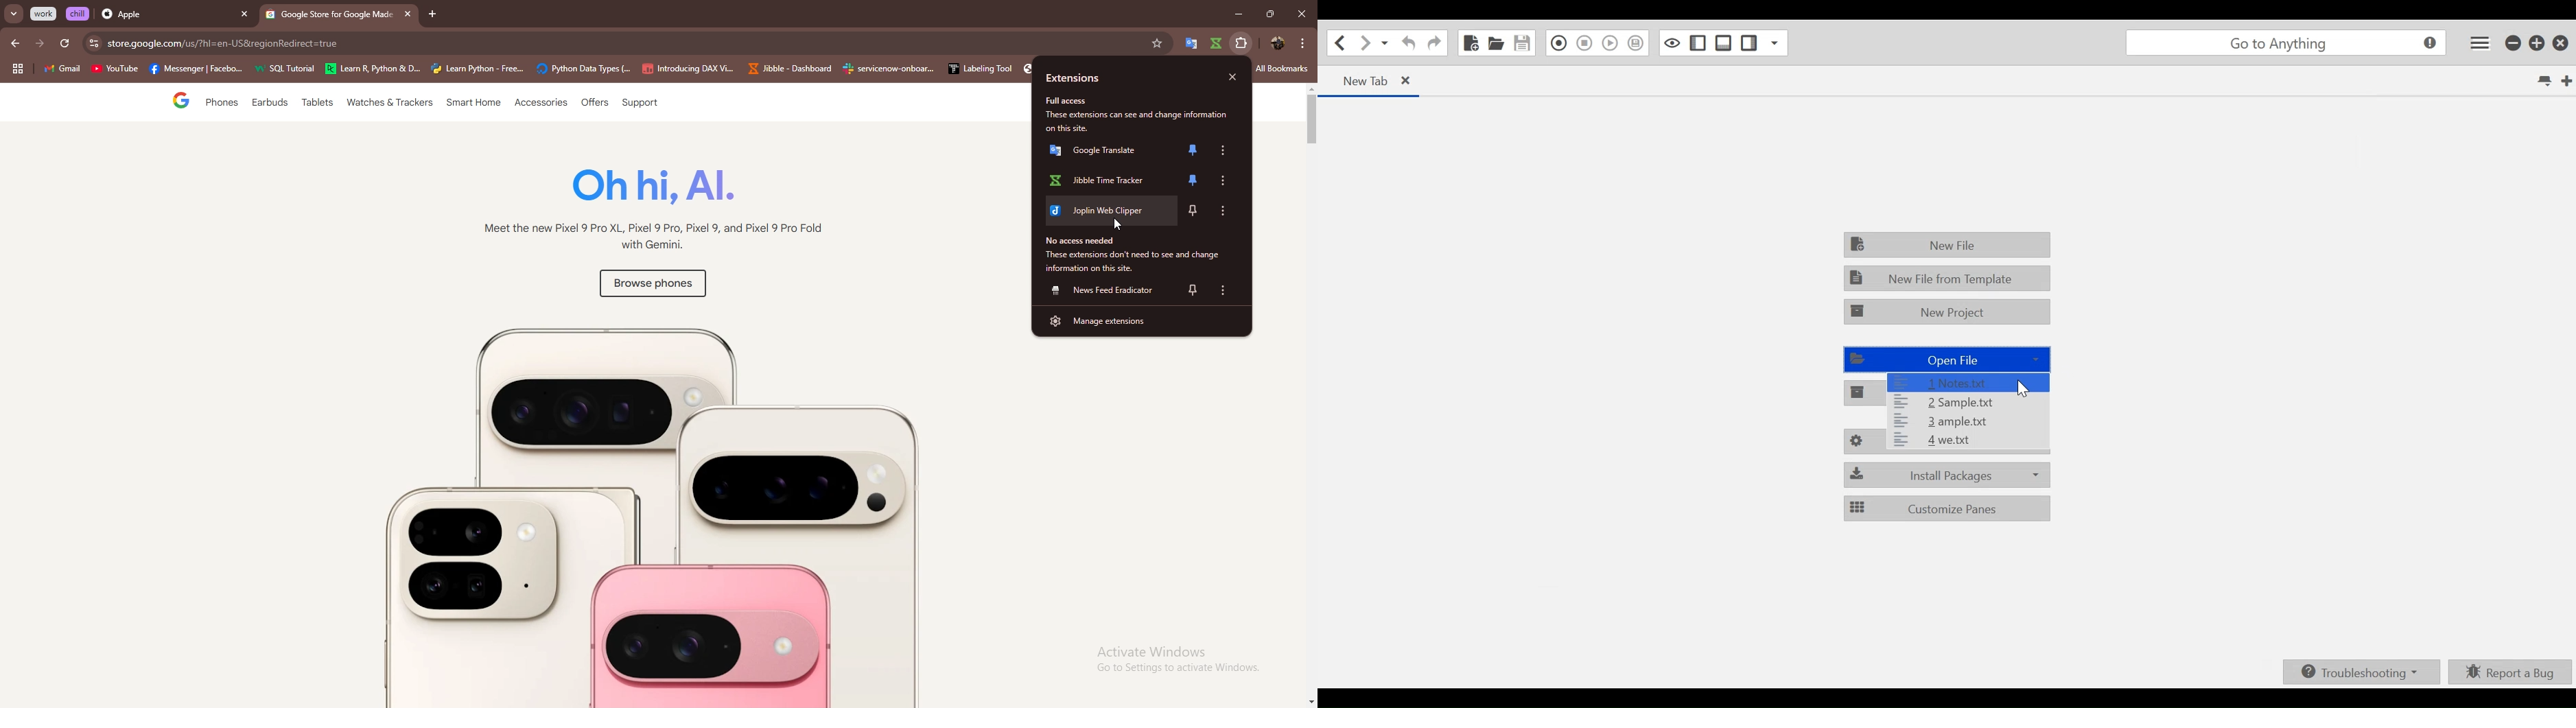 This screenshot has width=2576, height=728. What do you see at coordinates (406, 14) in the screenshot?
I see `close tab` at bounding box center [406, 14].